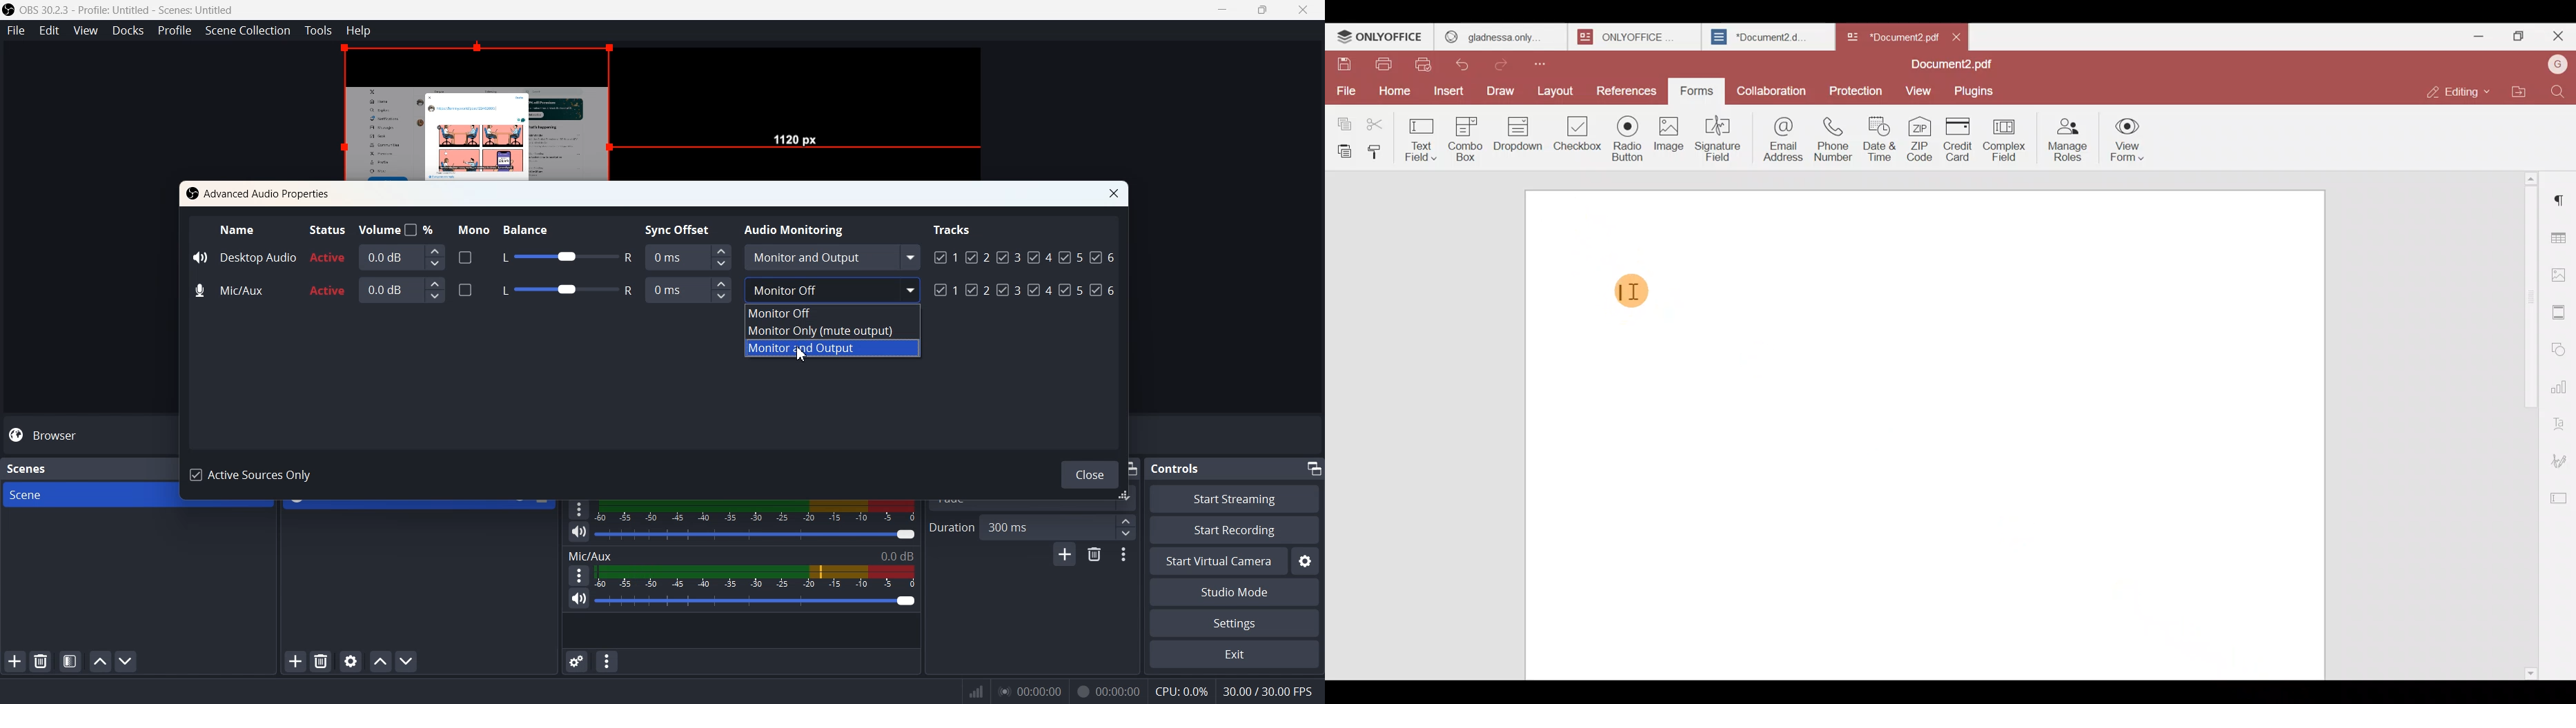 The width and height of the screenshot is (2576, 728). What do you see at coordinates (951, 527) in the screenshot?
I see `Duration` at bounding box center [951, 527].